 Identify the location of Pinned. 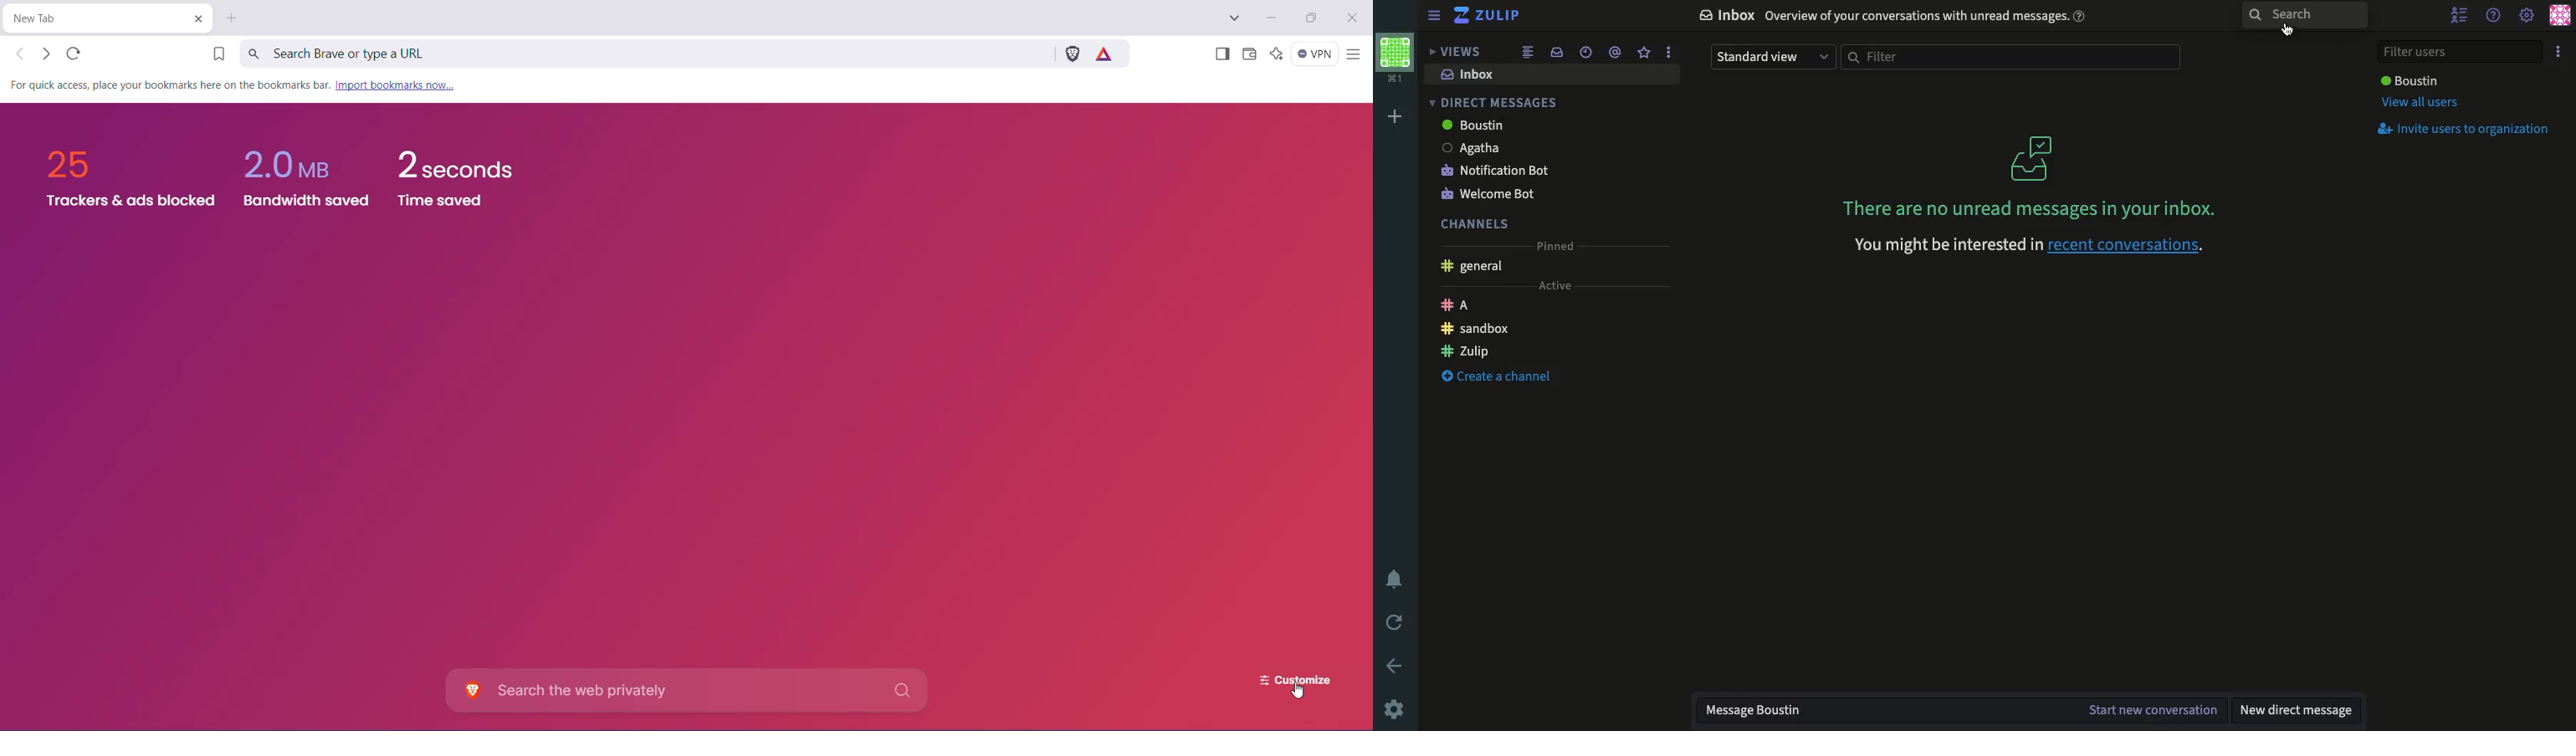
(1555, 246).